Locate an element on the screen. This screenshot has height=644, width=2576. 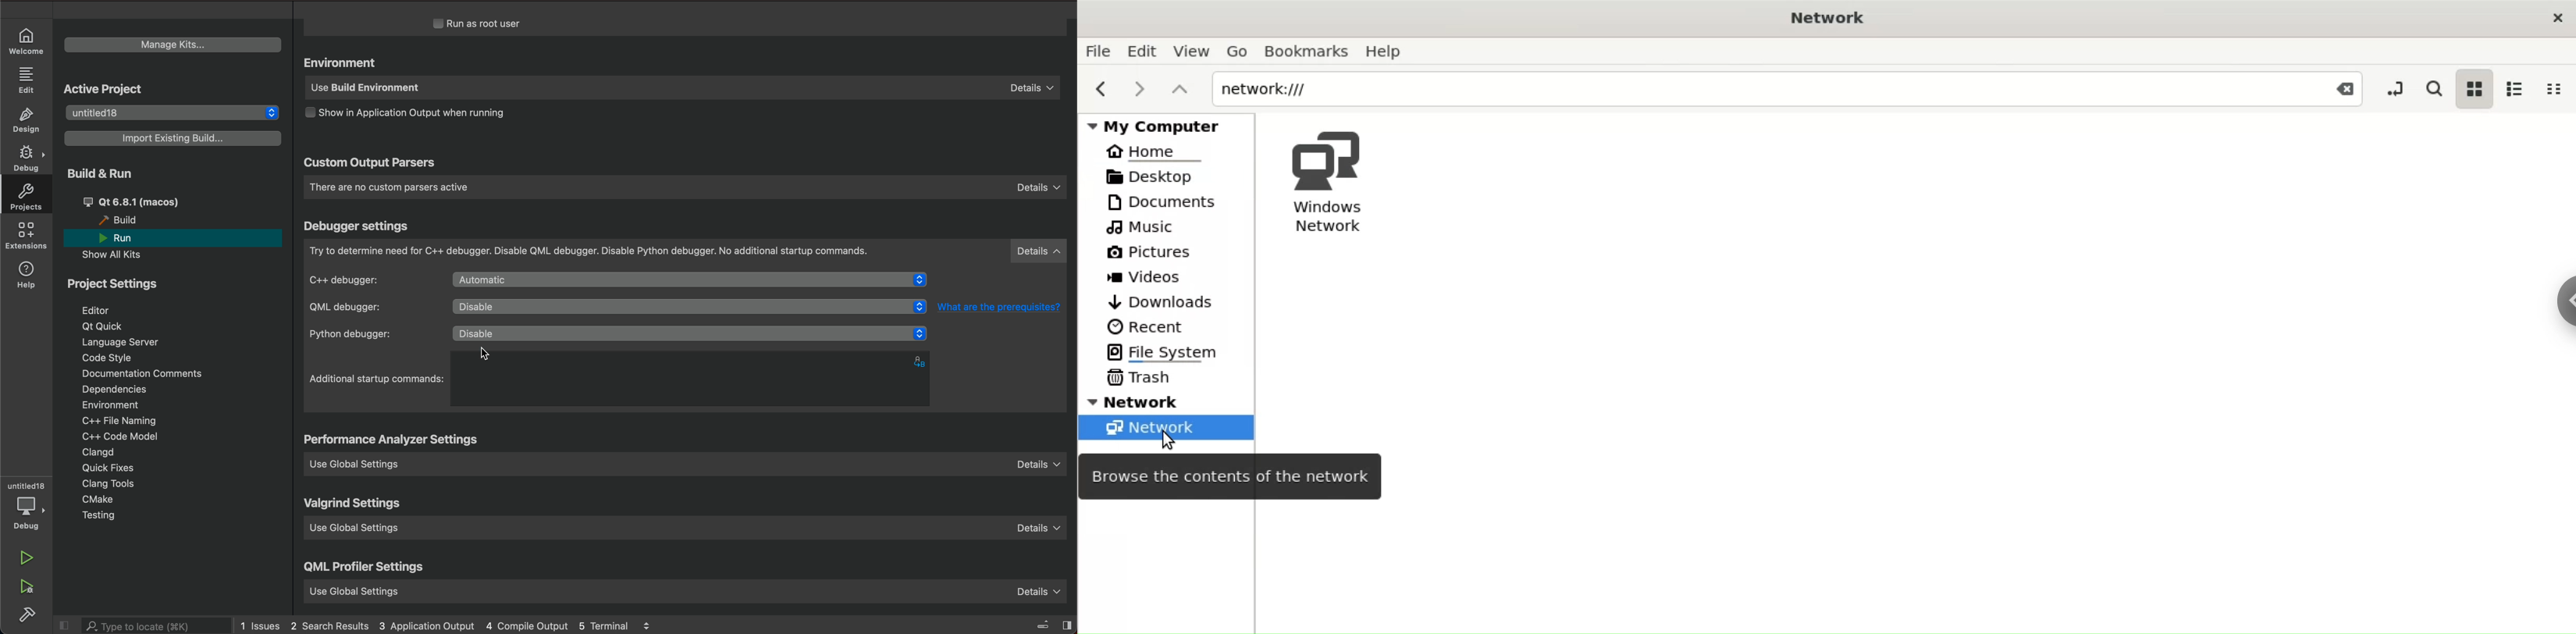
use global setting  is located at coordinates (688, 531).